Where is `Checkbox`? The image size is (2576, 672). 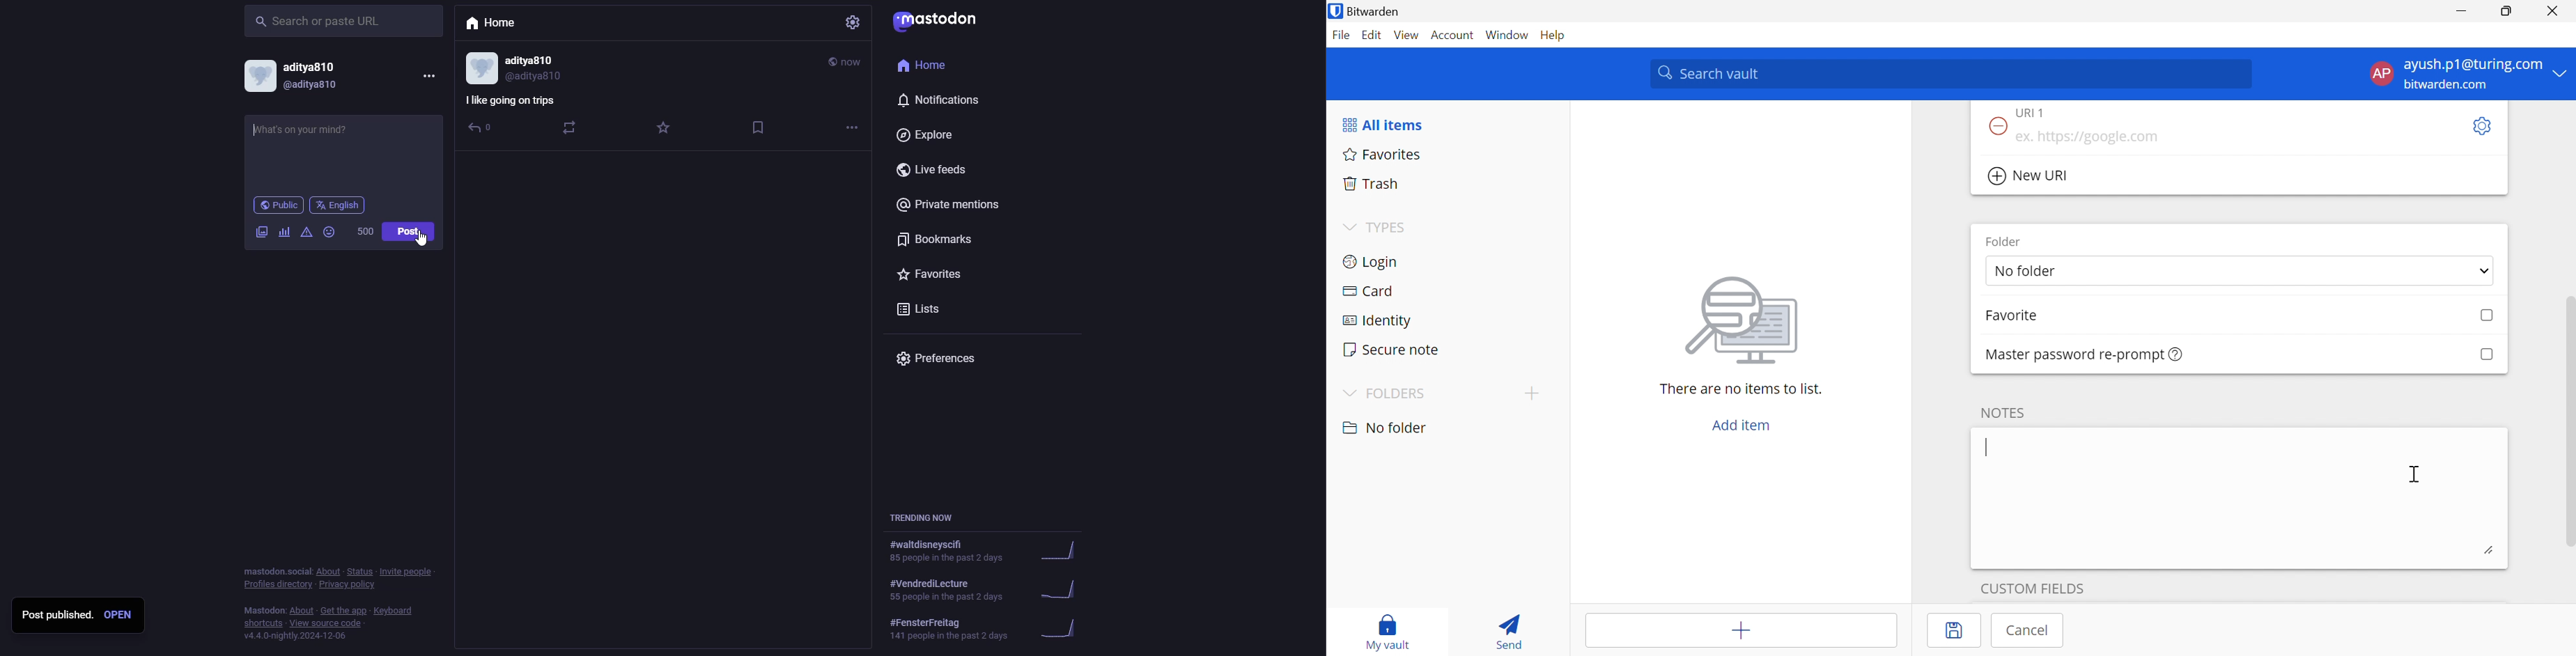
Checkbox is located at coordinates (2486, 355).